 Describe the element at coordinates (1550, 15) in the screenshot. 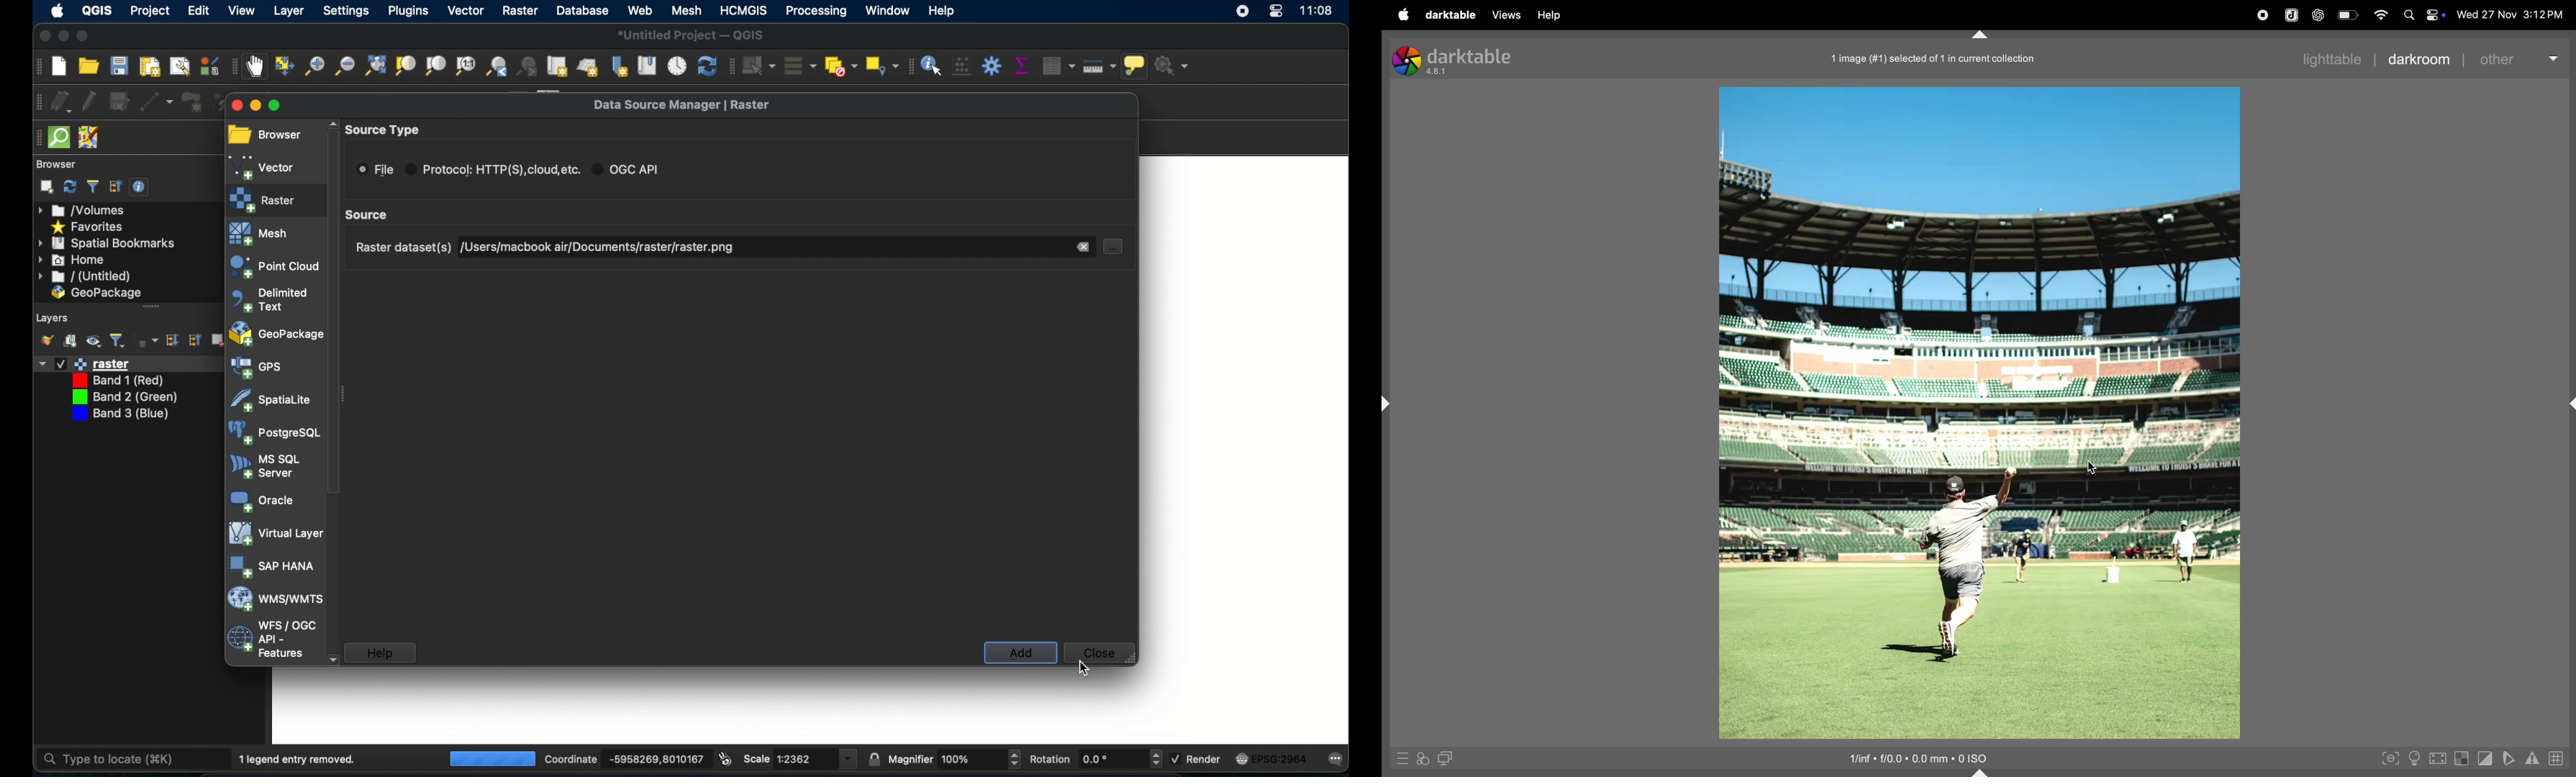

I see `help` at that location.